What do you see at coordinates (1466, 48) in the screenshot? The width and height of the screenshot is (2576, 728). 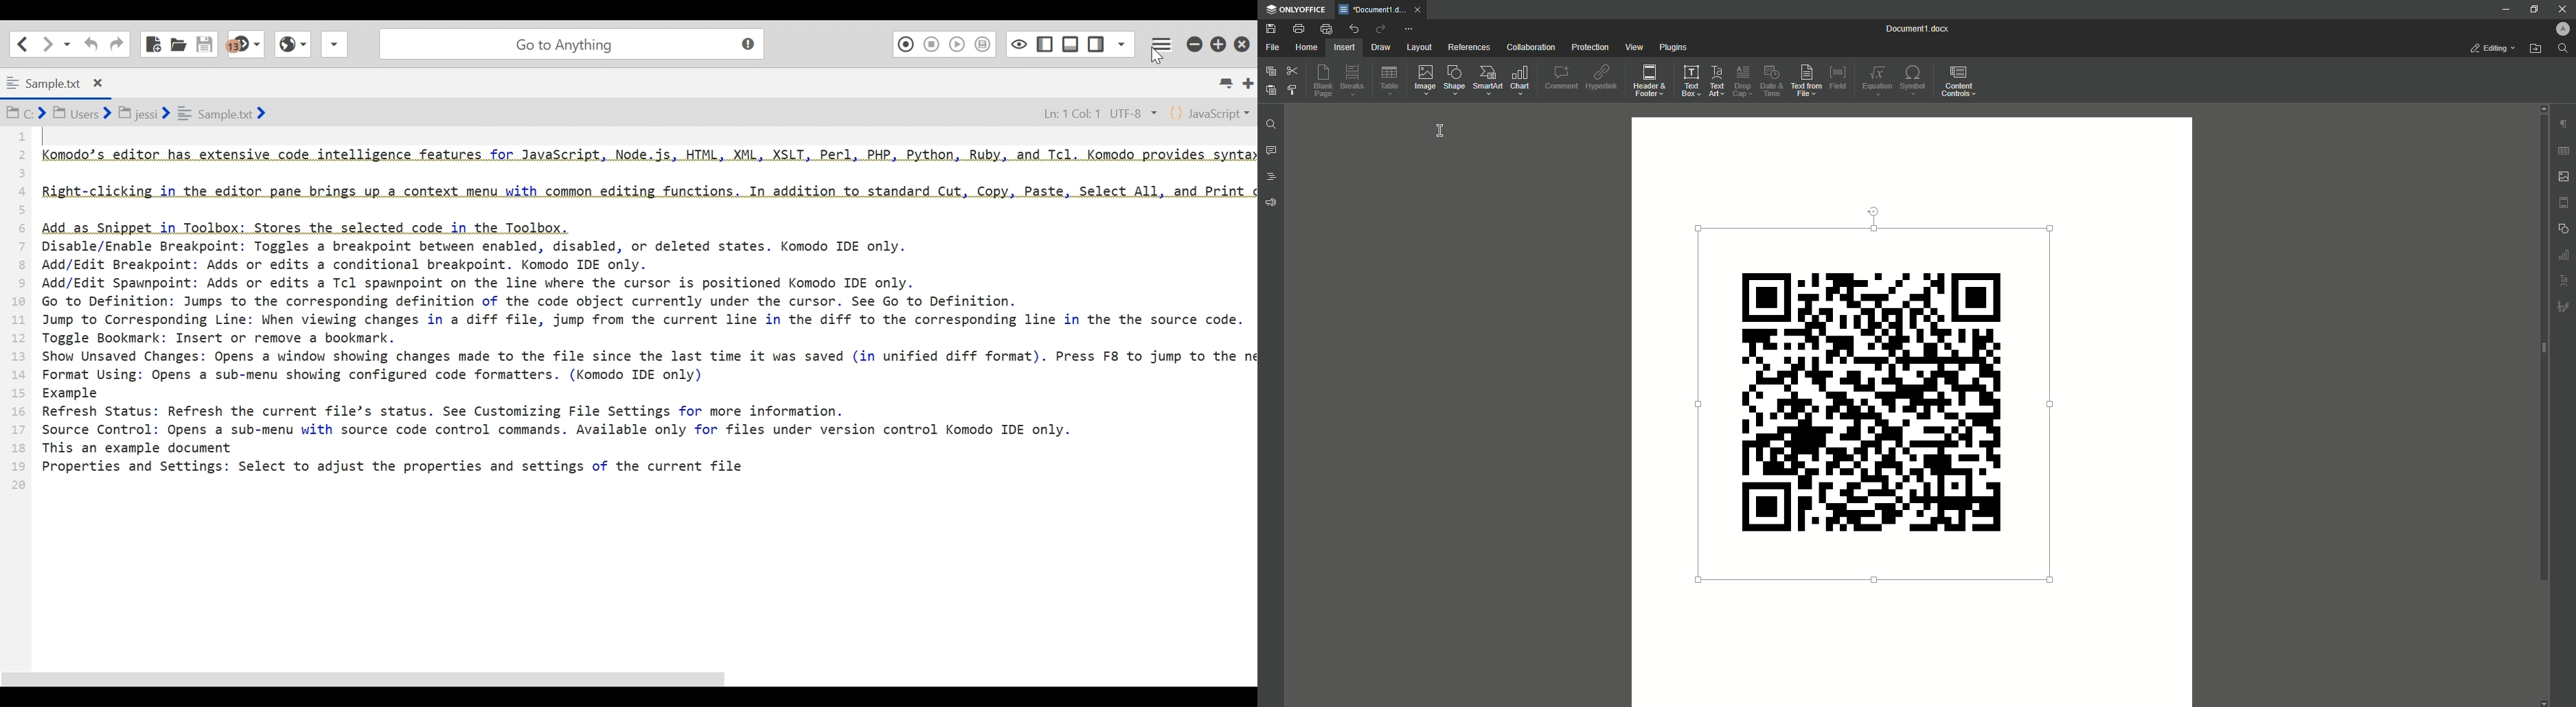 I see `References` at bounding box center [1466, 48].